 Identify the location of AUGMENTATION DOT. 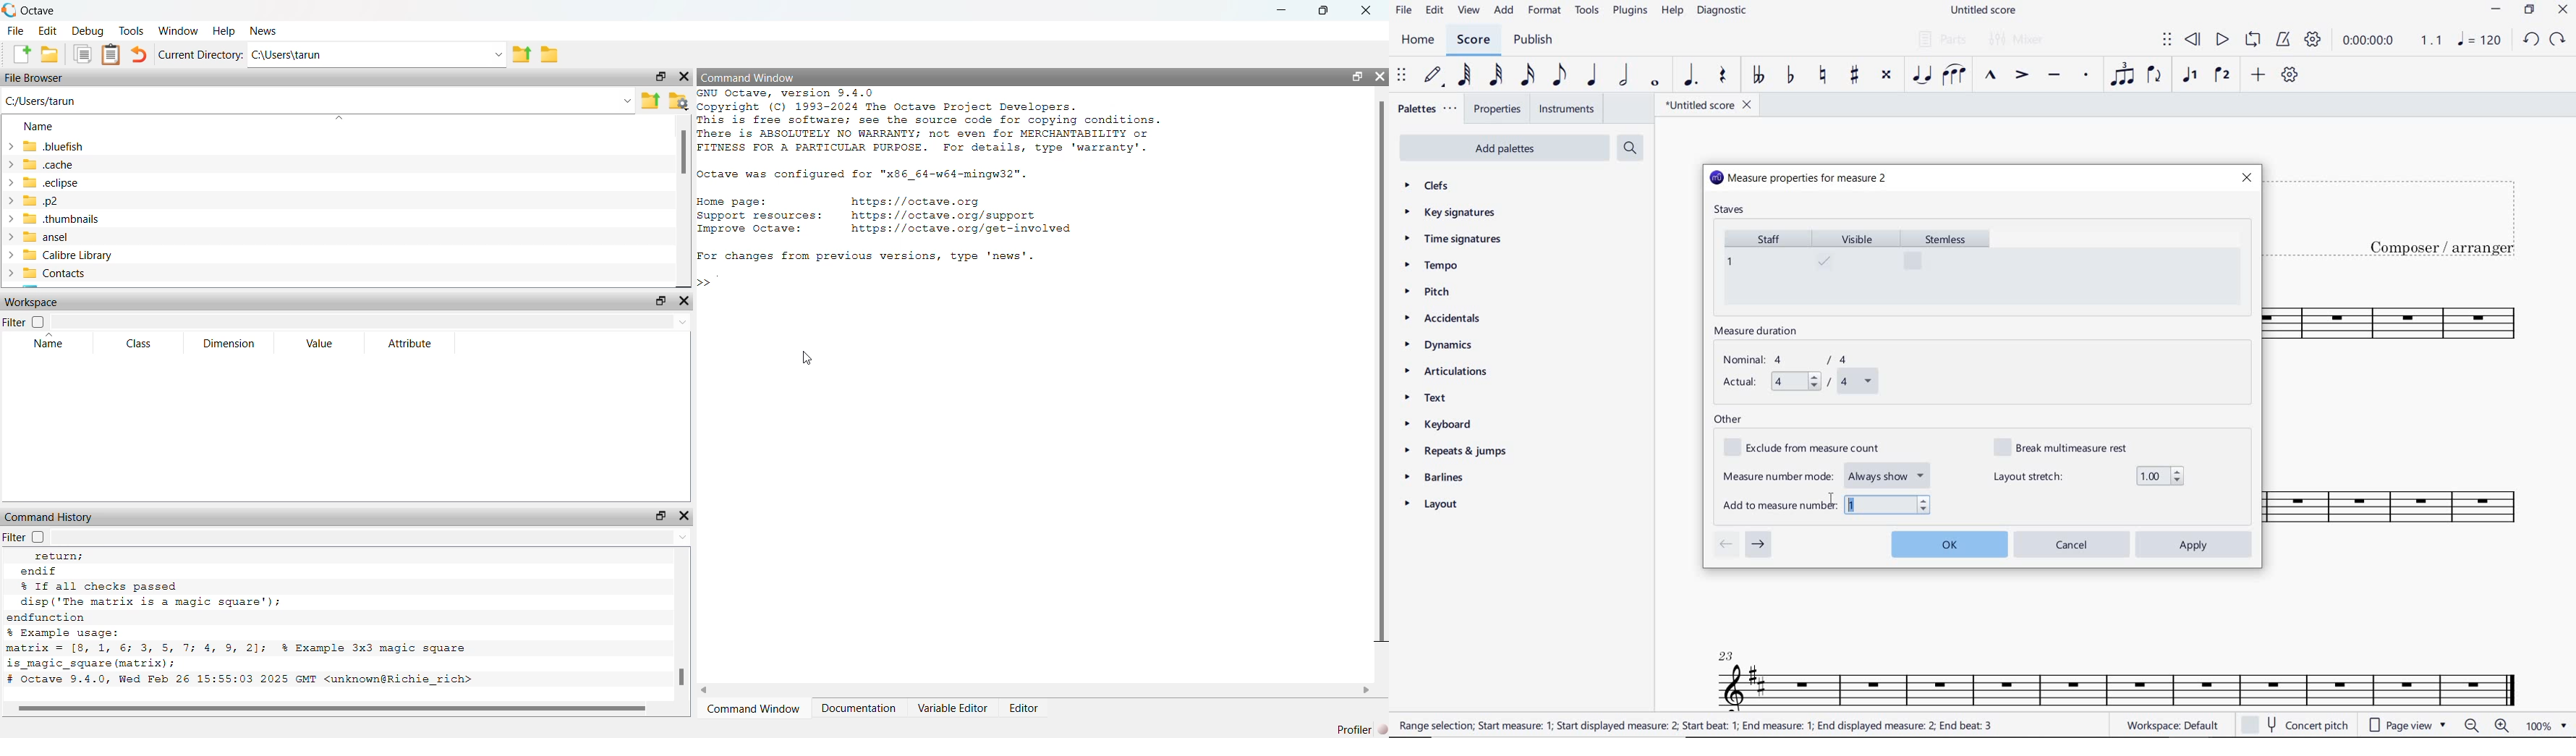
(1692, 76).